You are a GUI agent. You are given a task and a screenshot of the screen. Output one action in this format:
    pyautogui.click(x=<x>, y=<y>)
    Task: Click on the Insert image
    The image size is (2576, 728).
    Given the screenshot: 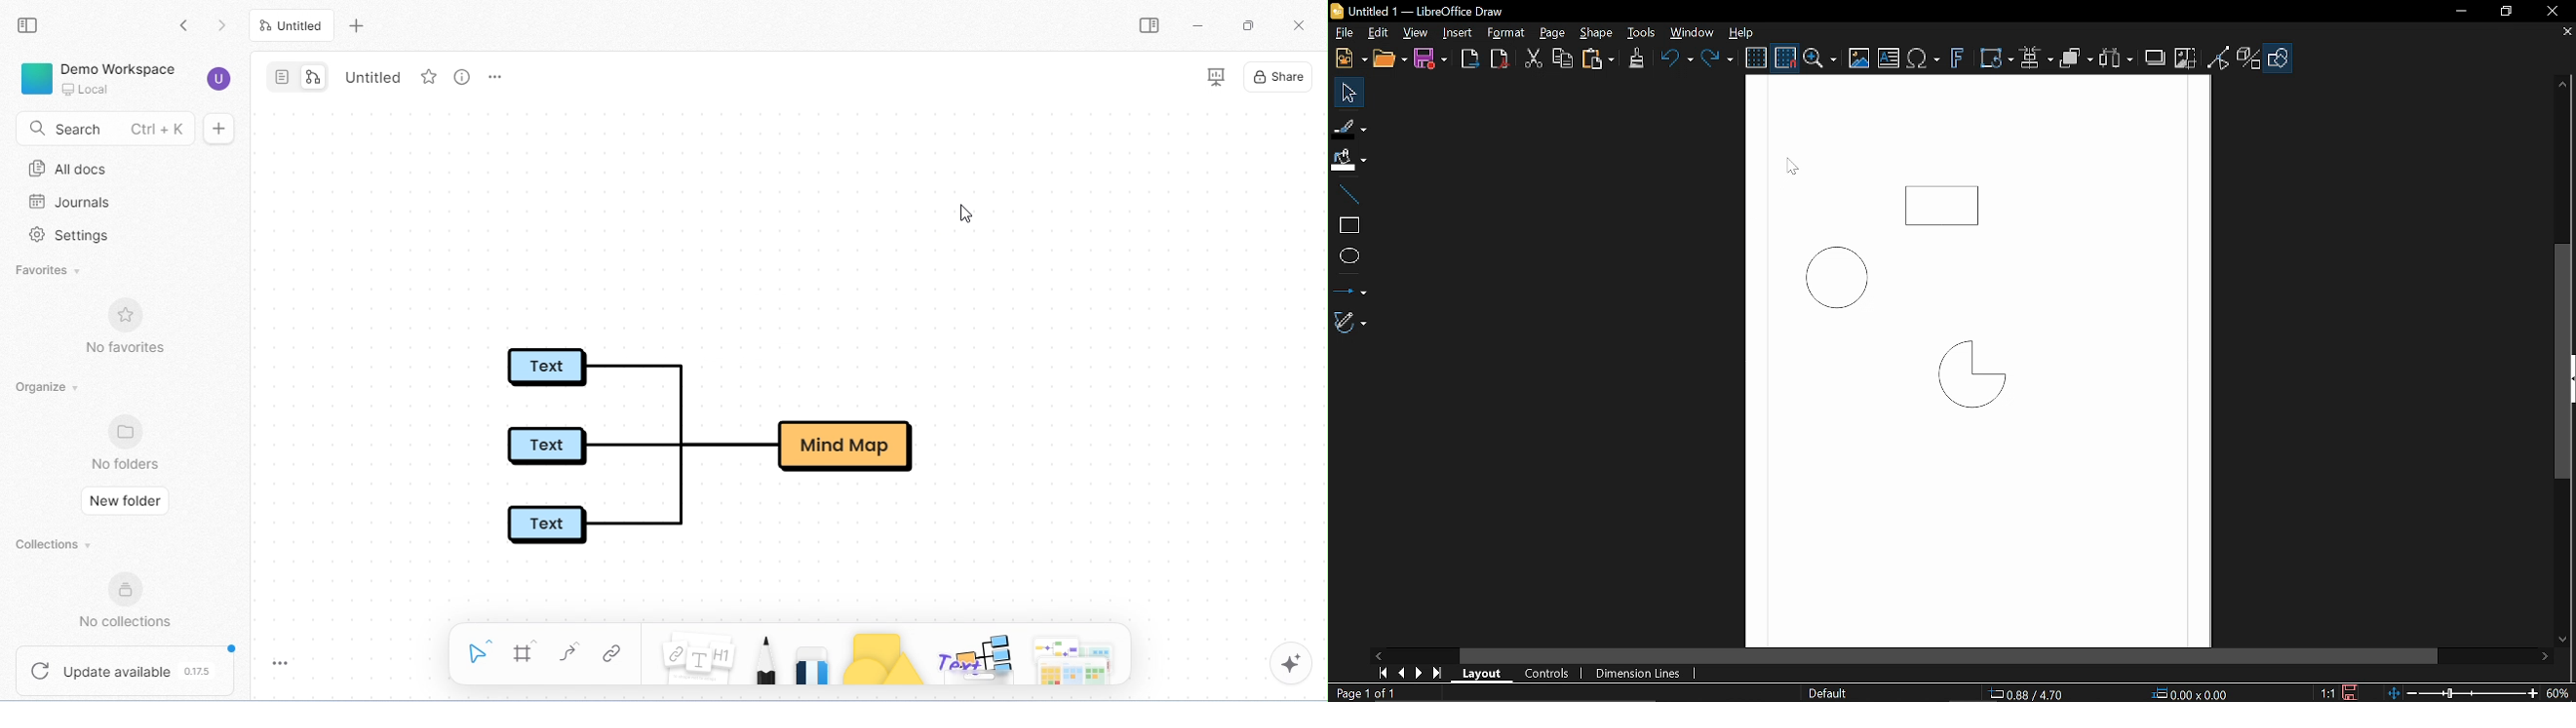 What is the action you would take?
    pyautogui.click(x=1858, y=58)
    